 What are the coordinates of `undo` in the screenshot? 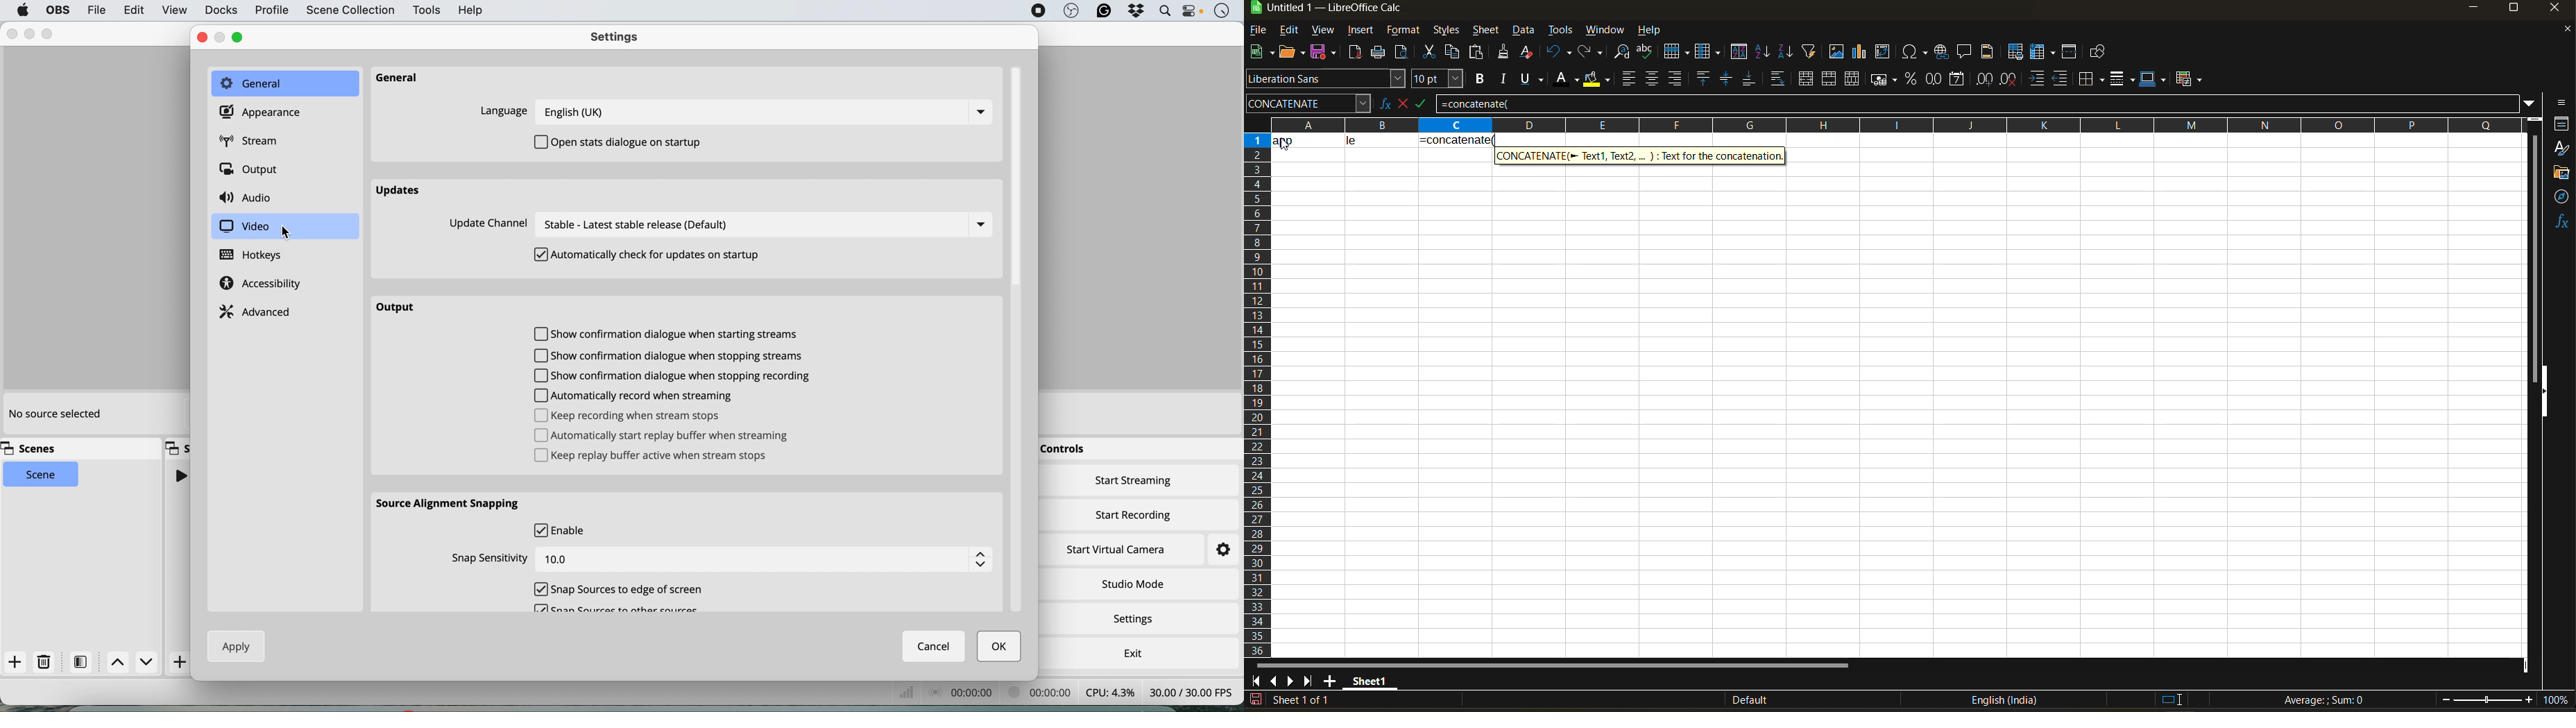 It's located at (1559, 52).